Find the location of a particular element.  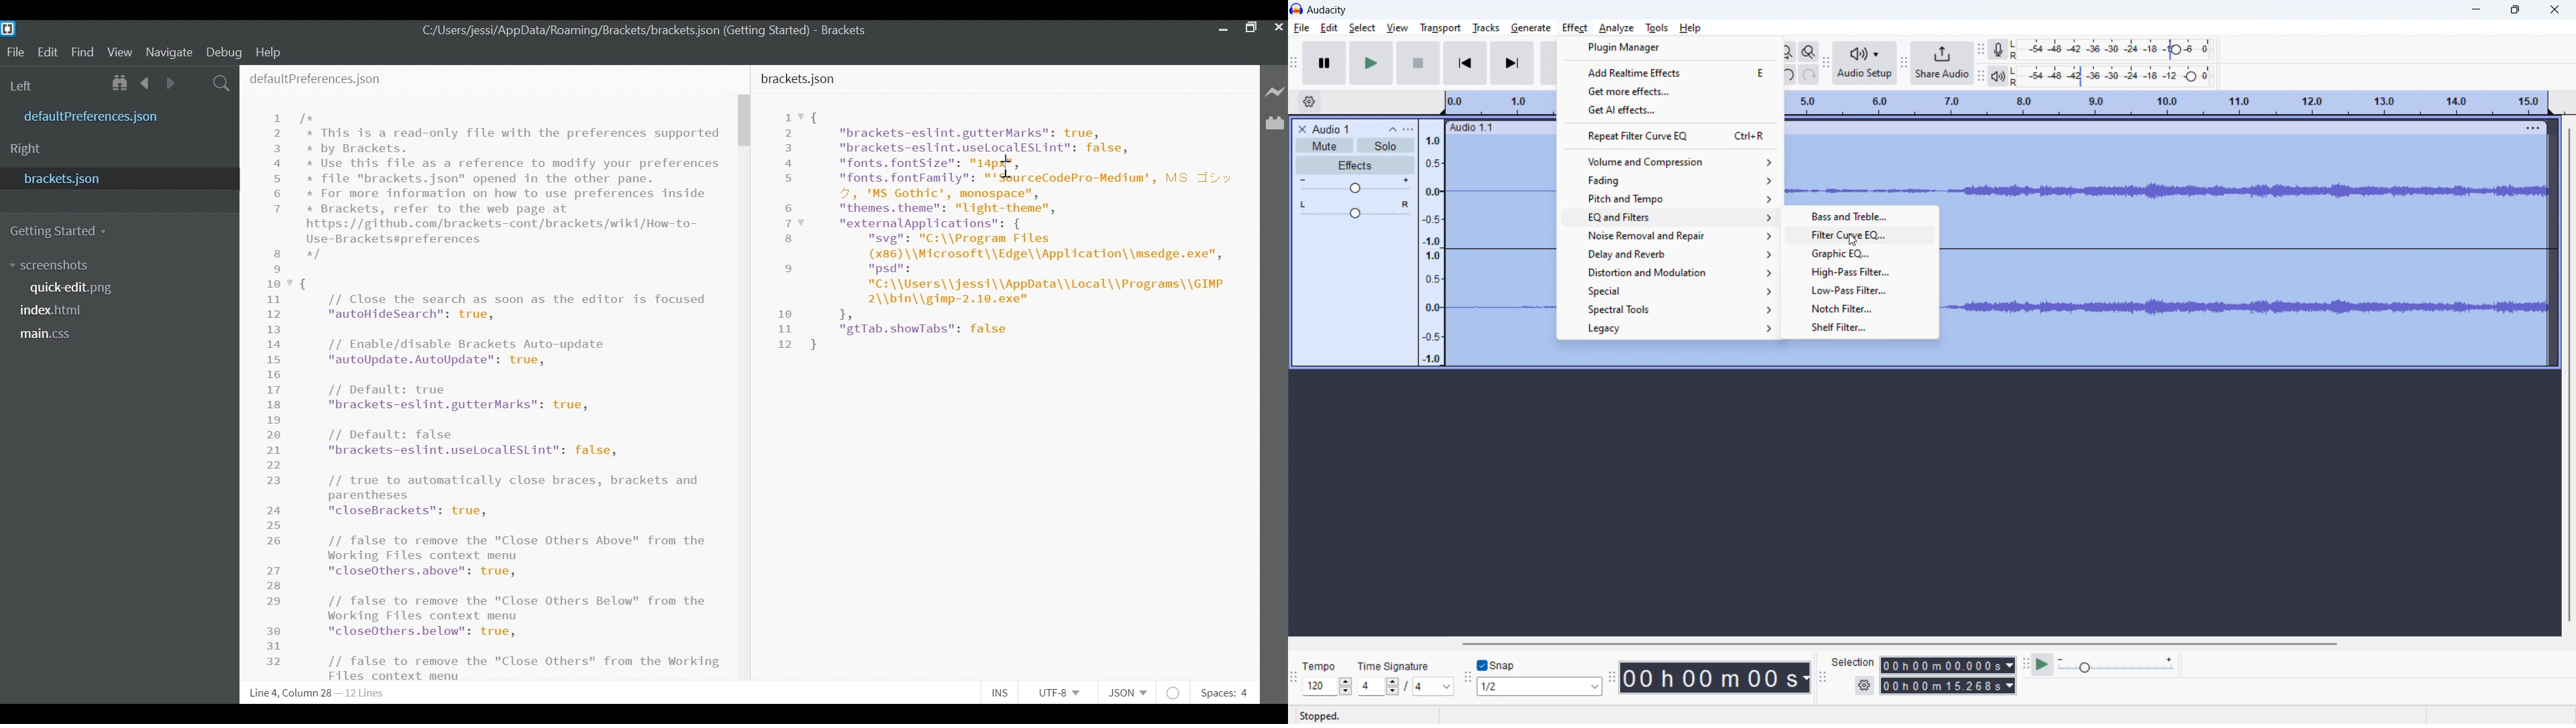

fading is located at coordinates (1670, 181).